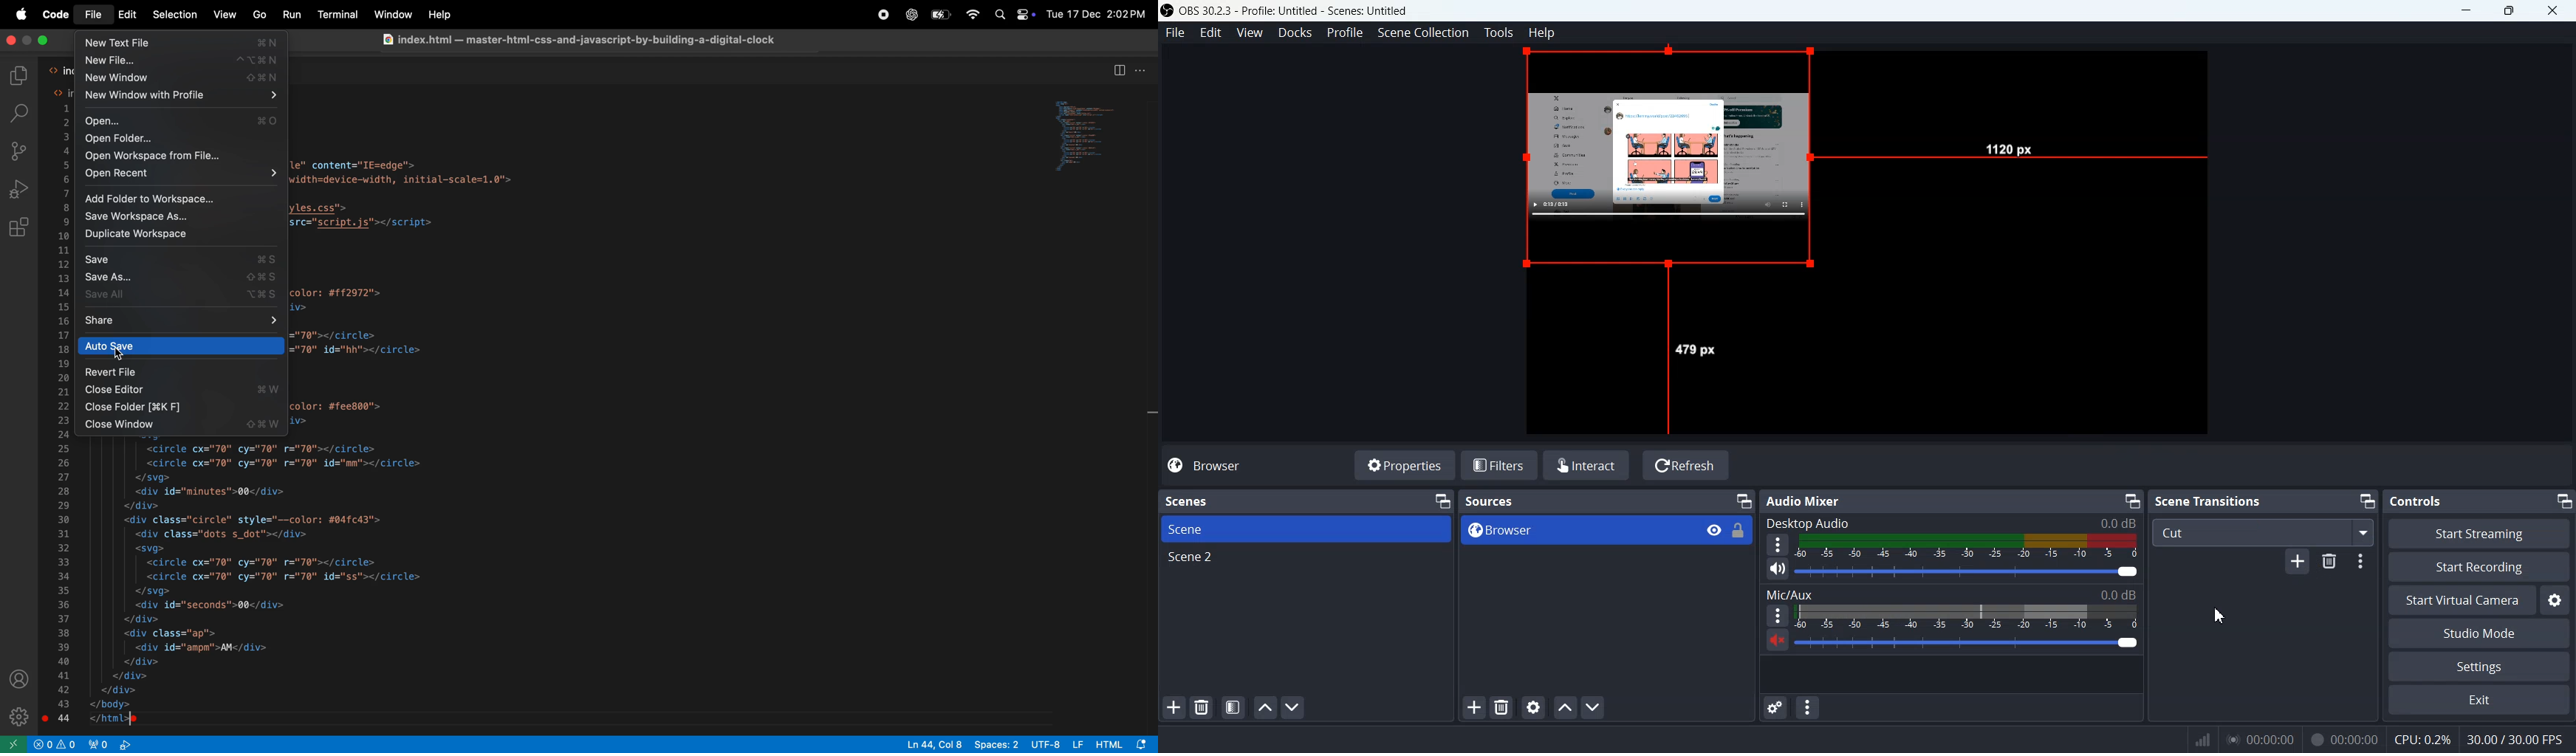  I want to click on Filters, so click(1500, 465).